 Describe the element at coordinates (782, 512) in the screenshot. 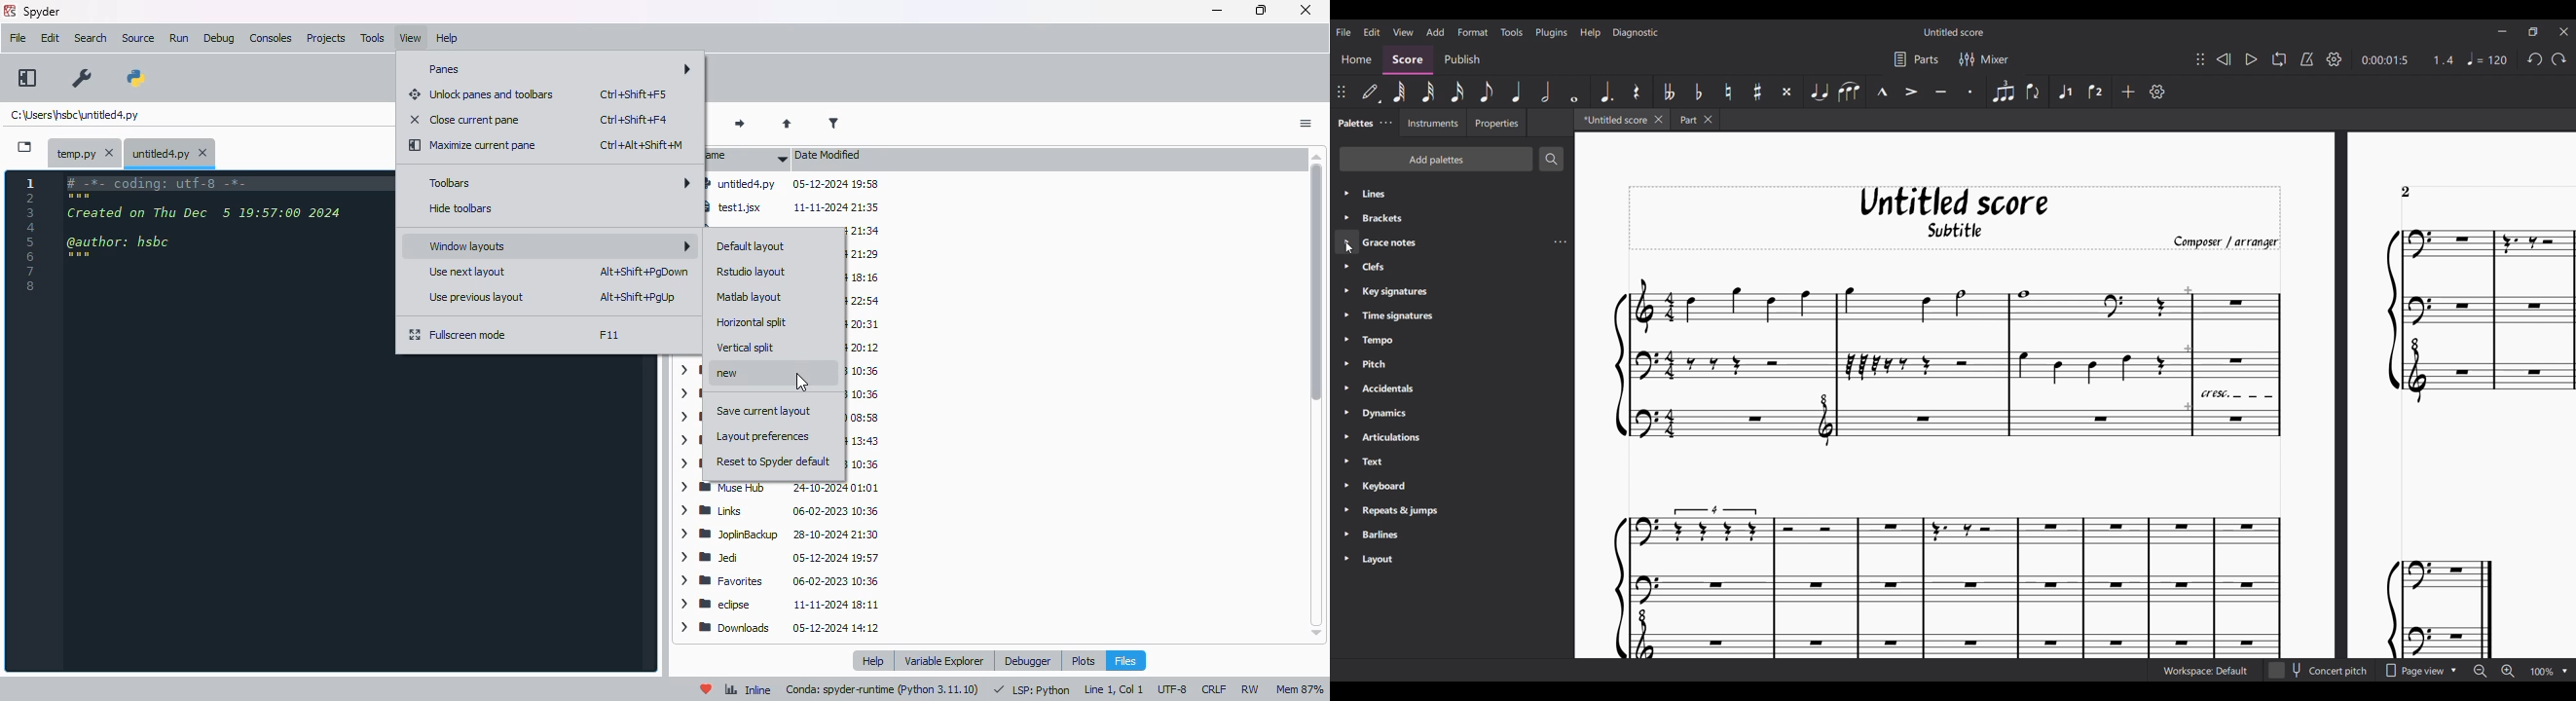

I see `Links` at that location.